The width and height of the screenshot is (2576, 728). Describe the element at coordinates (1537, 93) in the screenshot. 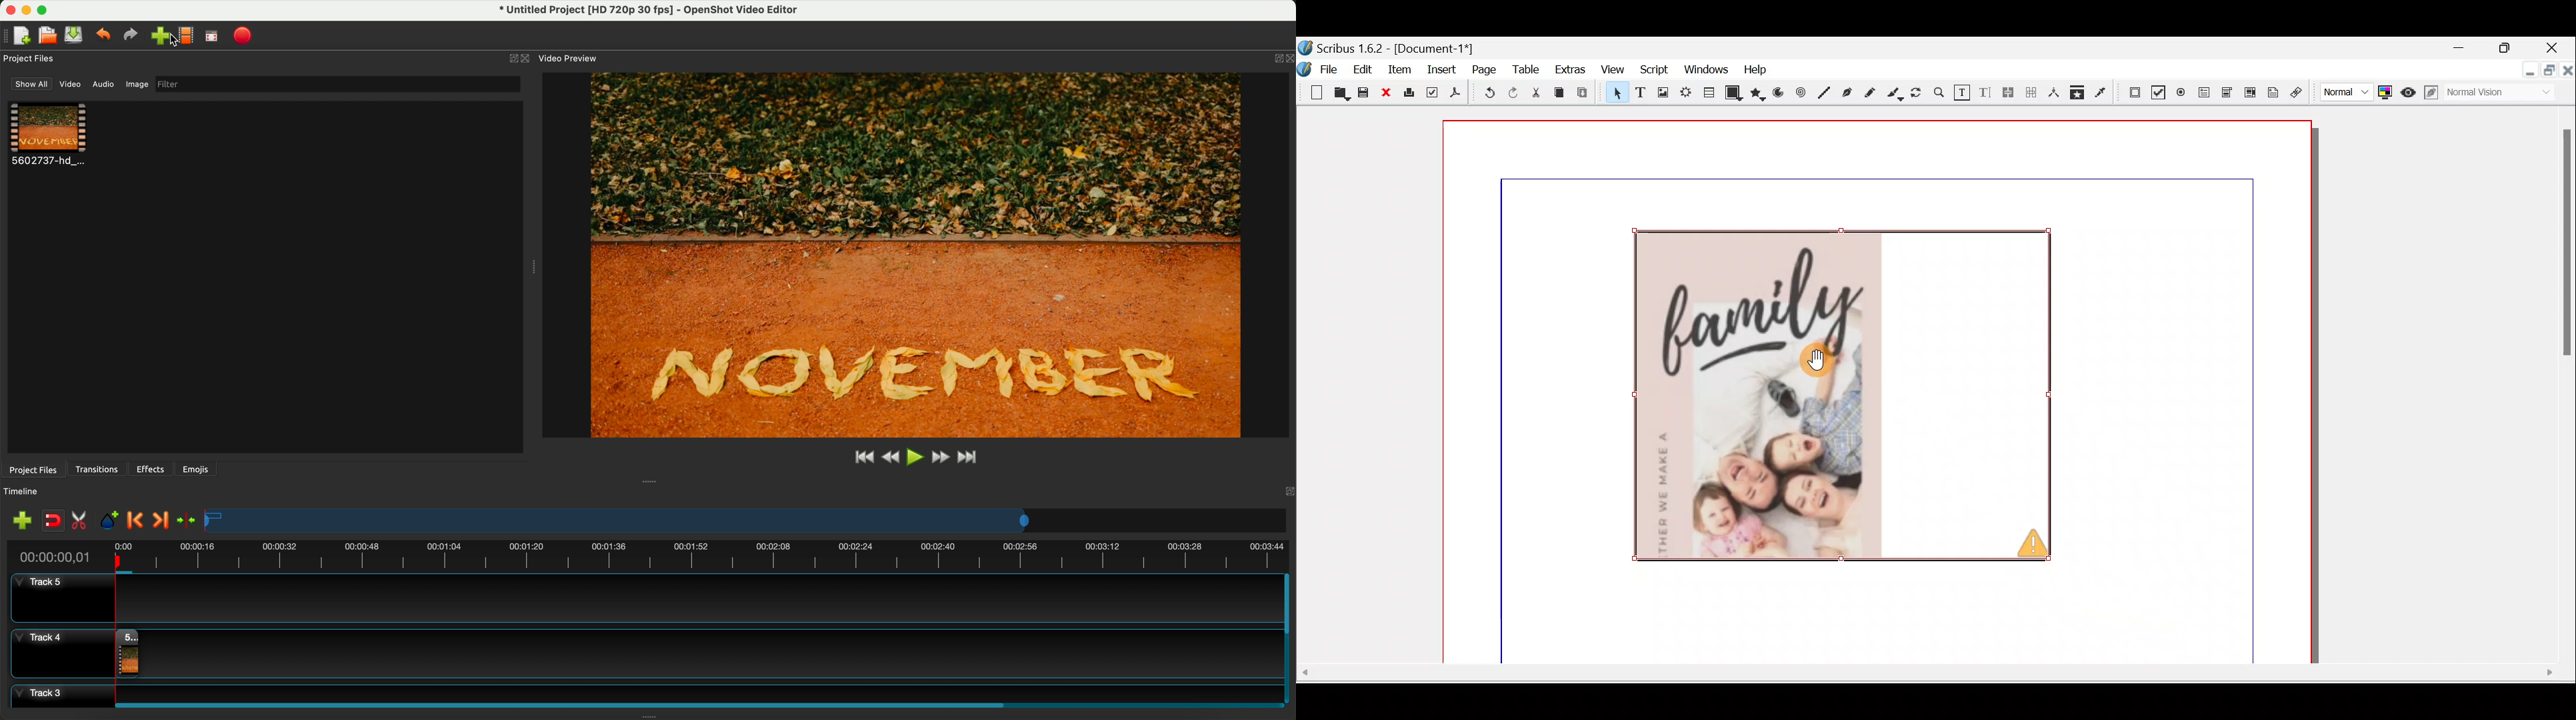

I see `Cut` at that location.